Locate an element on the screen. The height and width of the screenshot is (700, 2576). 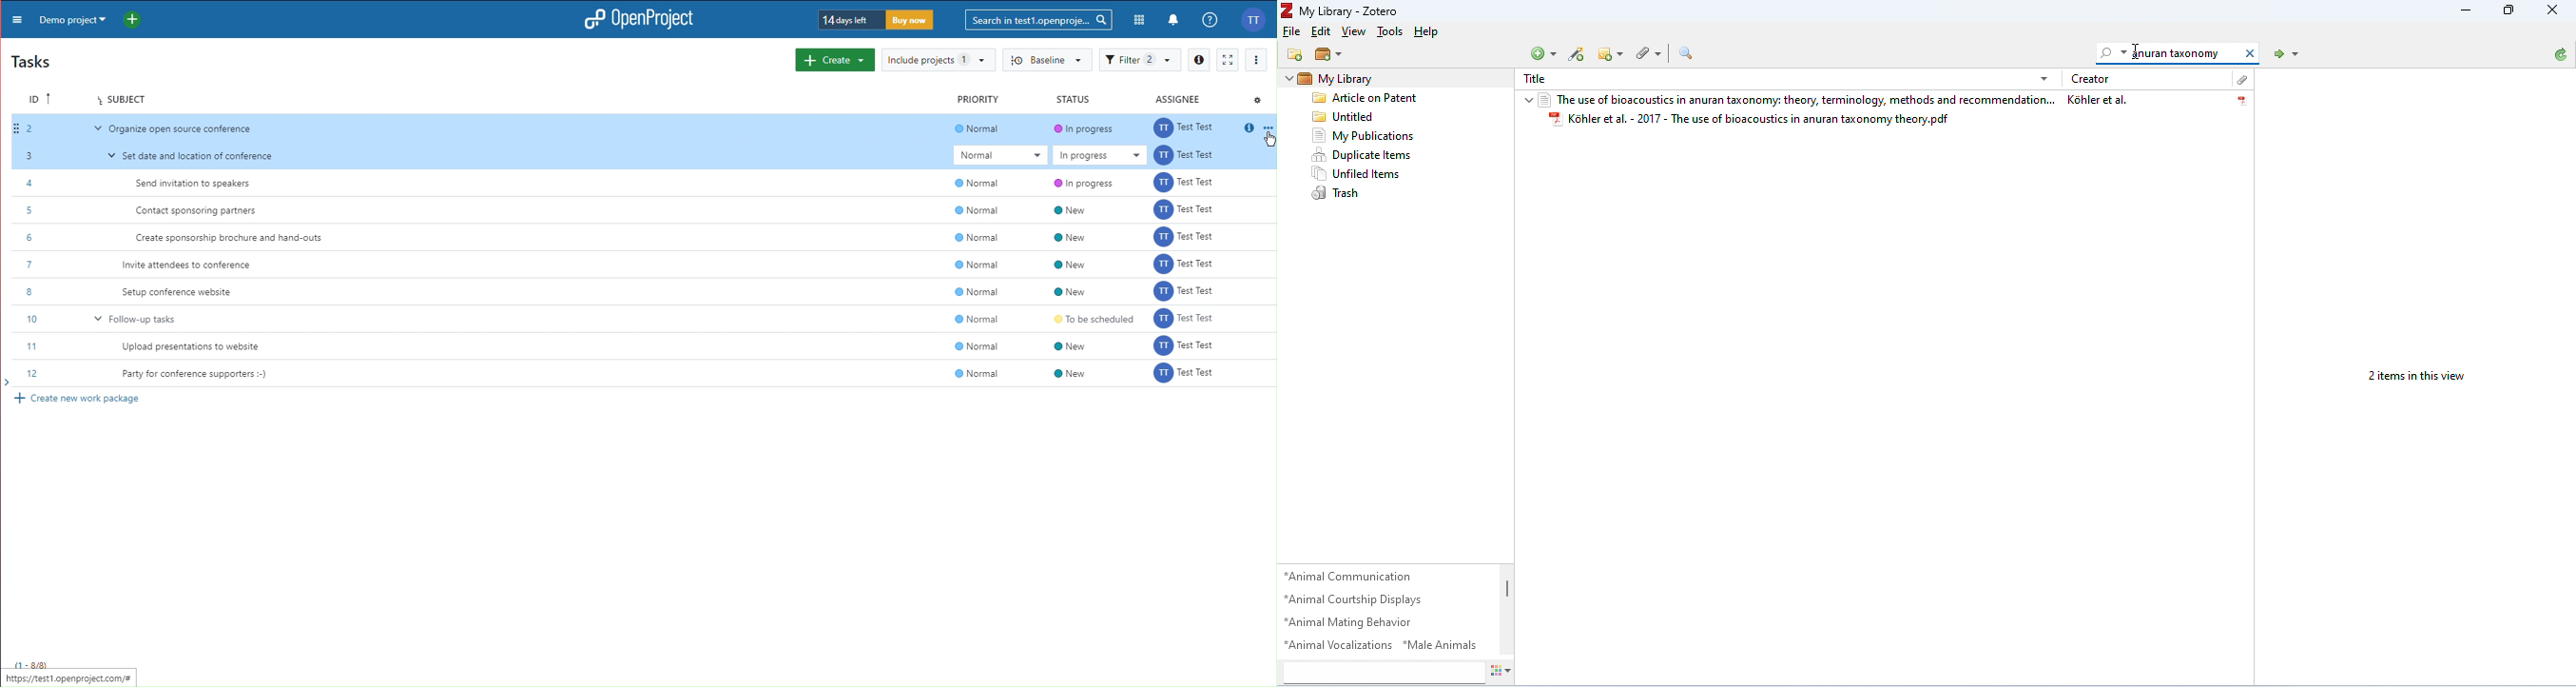
Trial timer is located at coordinates (878, 20).